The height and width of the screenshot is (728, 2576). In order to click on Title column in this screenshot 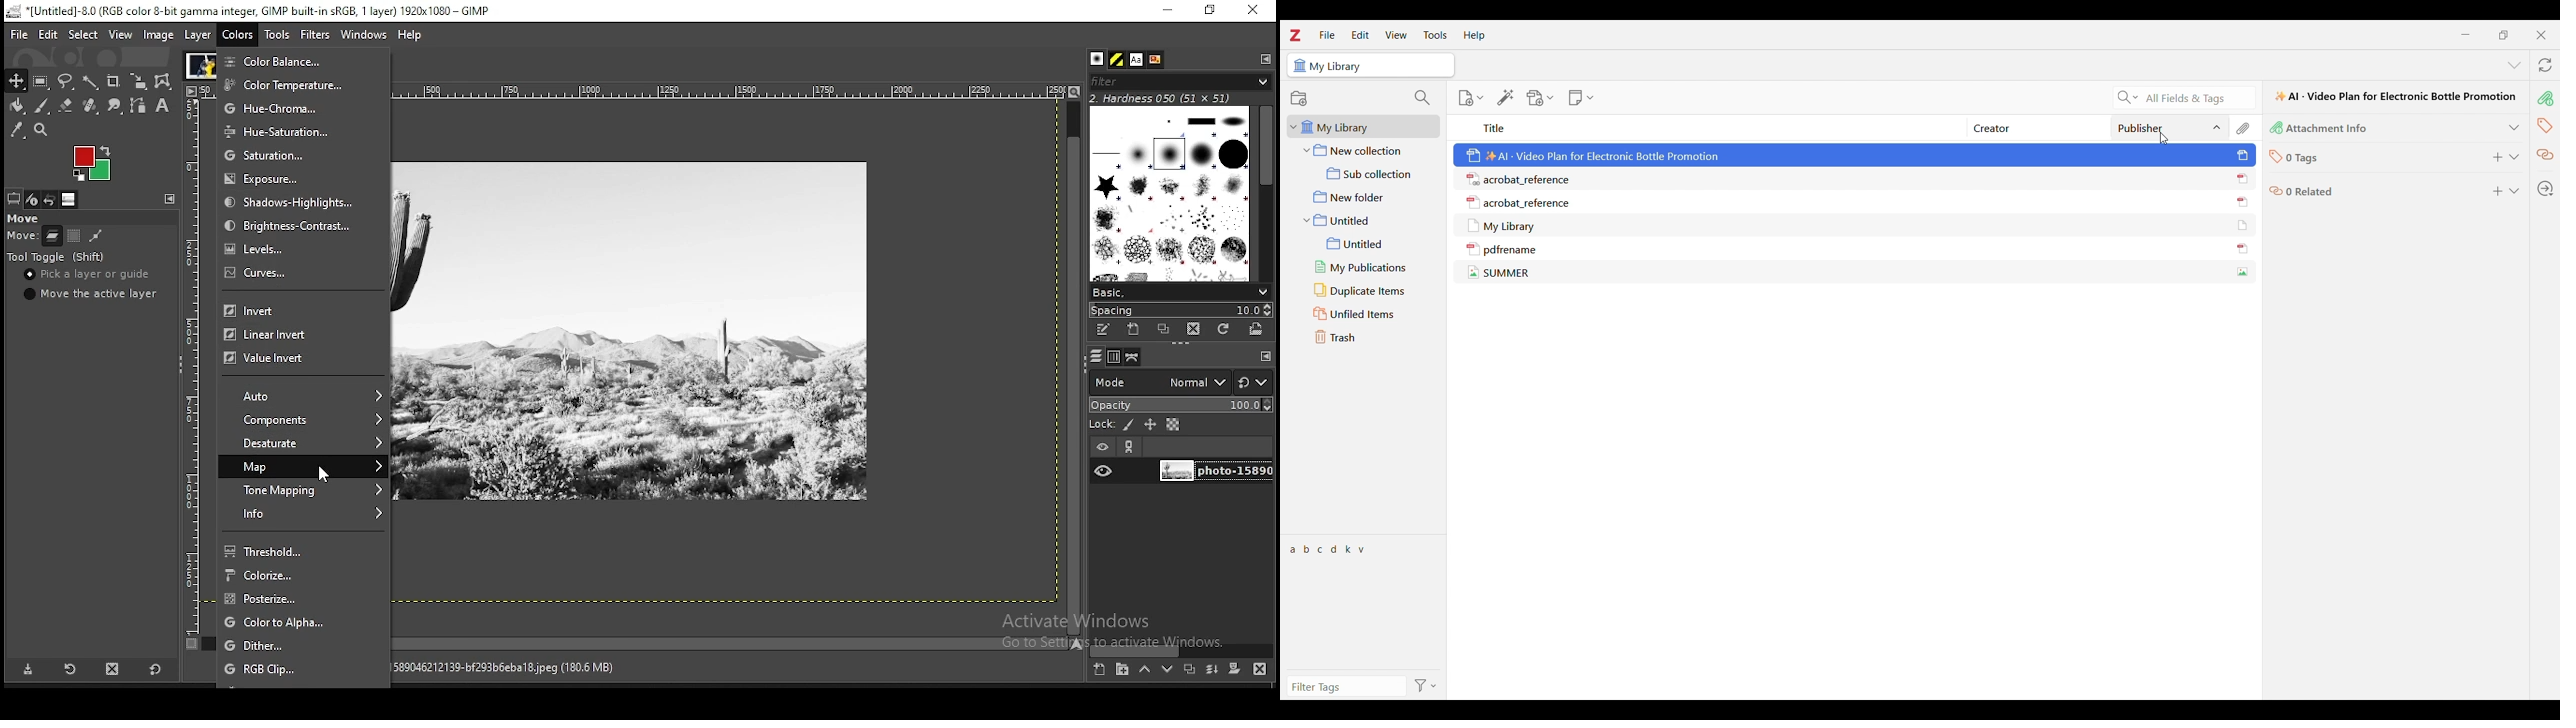, I will do `click(1708, 127)`.